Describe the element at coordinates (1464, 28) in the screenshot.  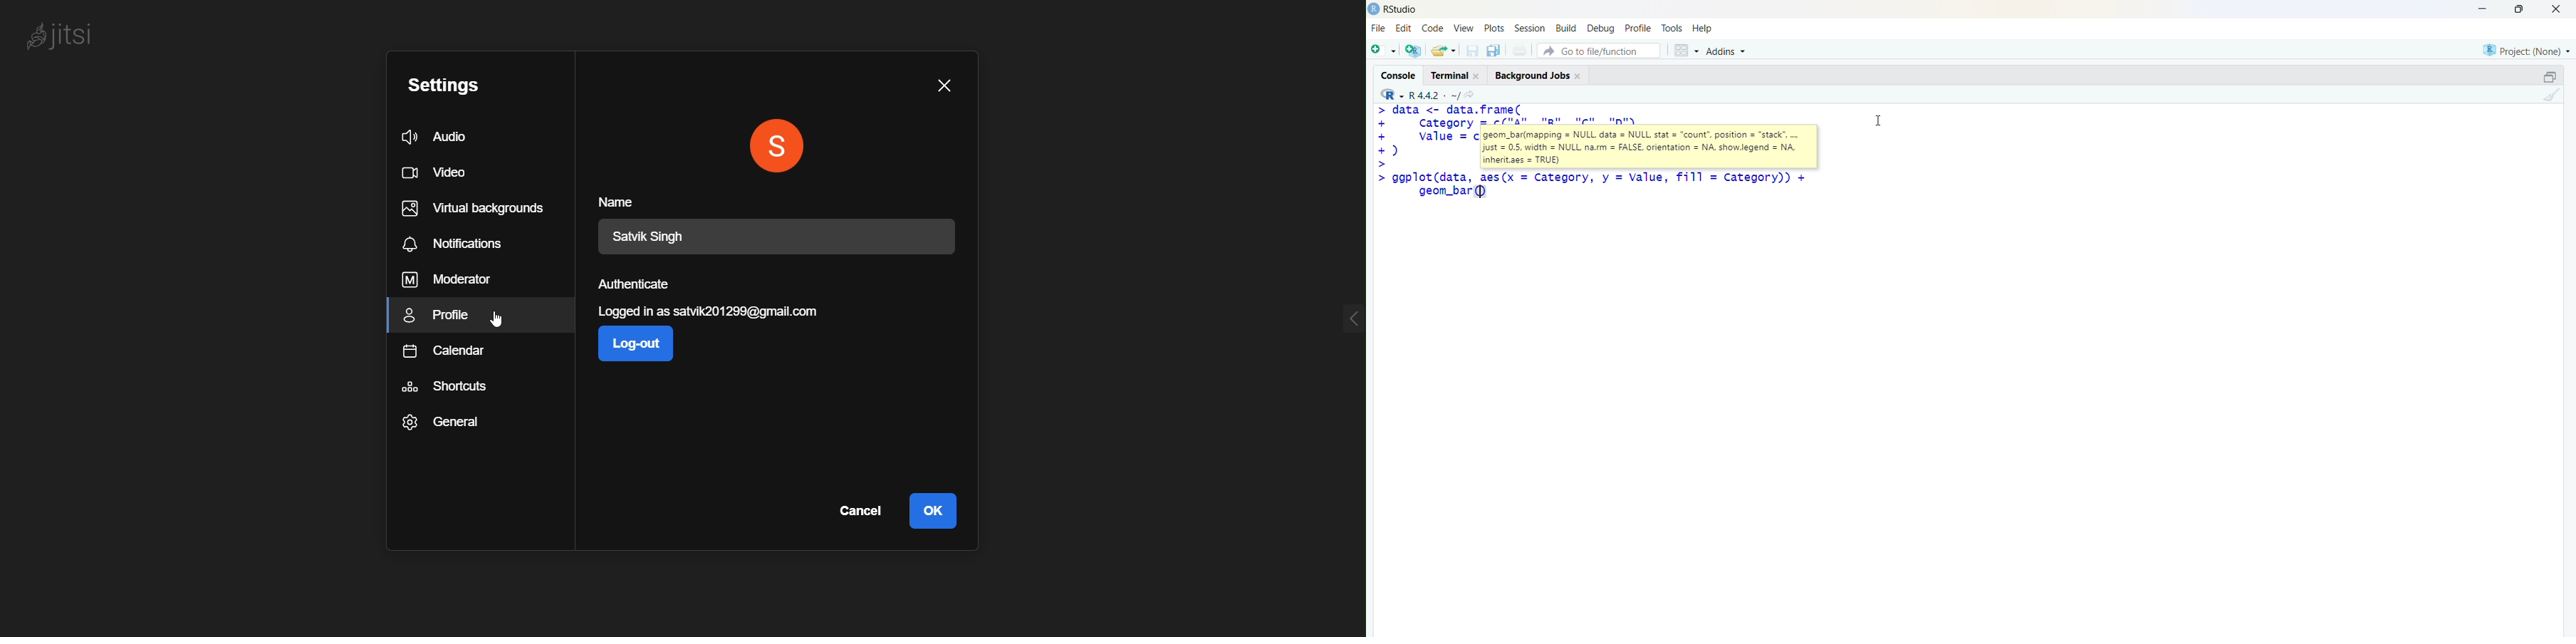
I see `View` at that location.